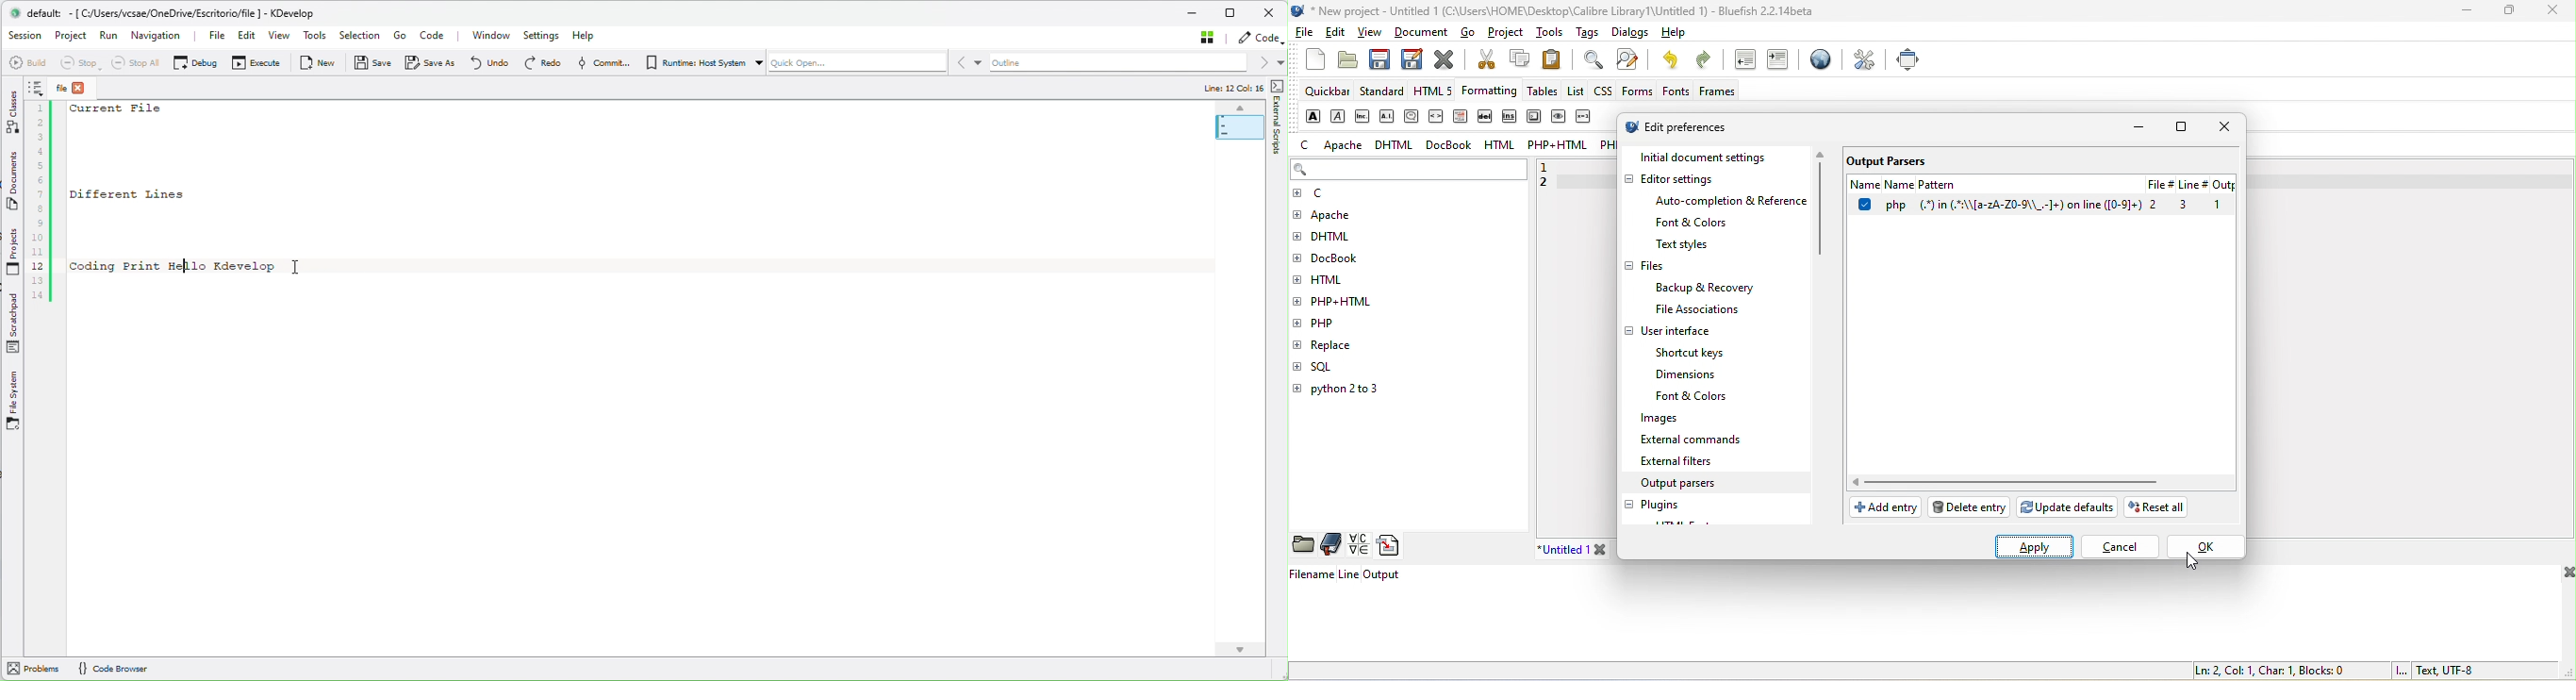  What do you see at coordinates (2204, 549) in the screenshot?
I see `select ok` at bounding box center [2204, 549].